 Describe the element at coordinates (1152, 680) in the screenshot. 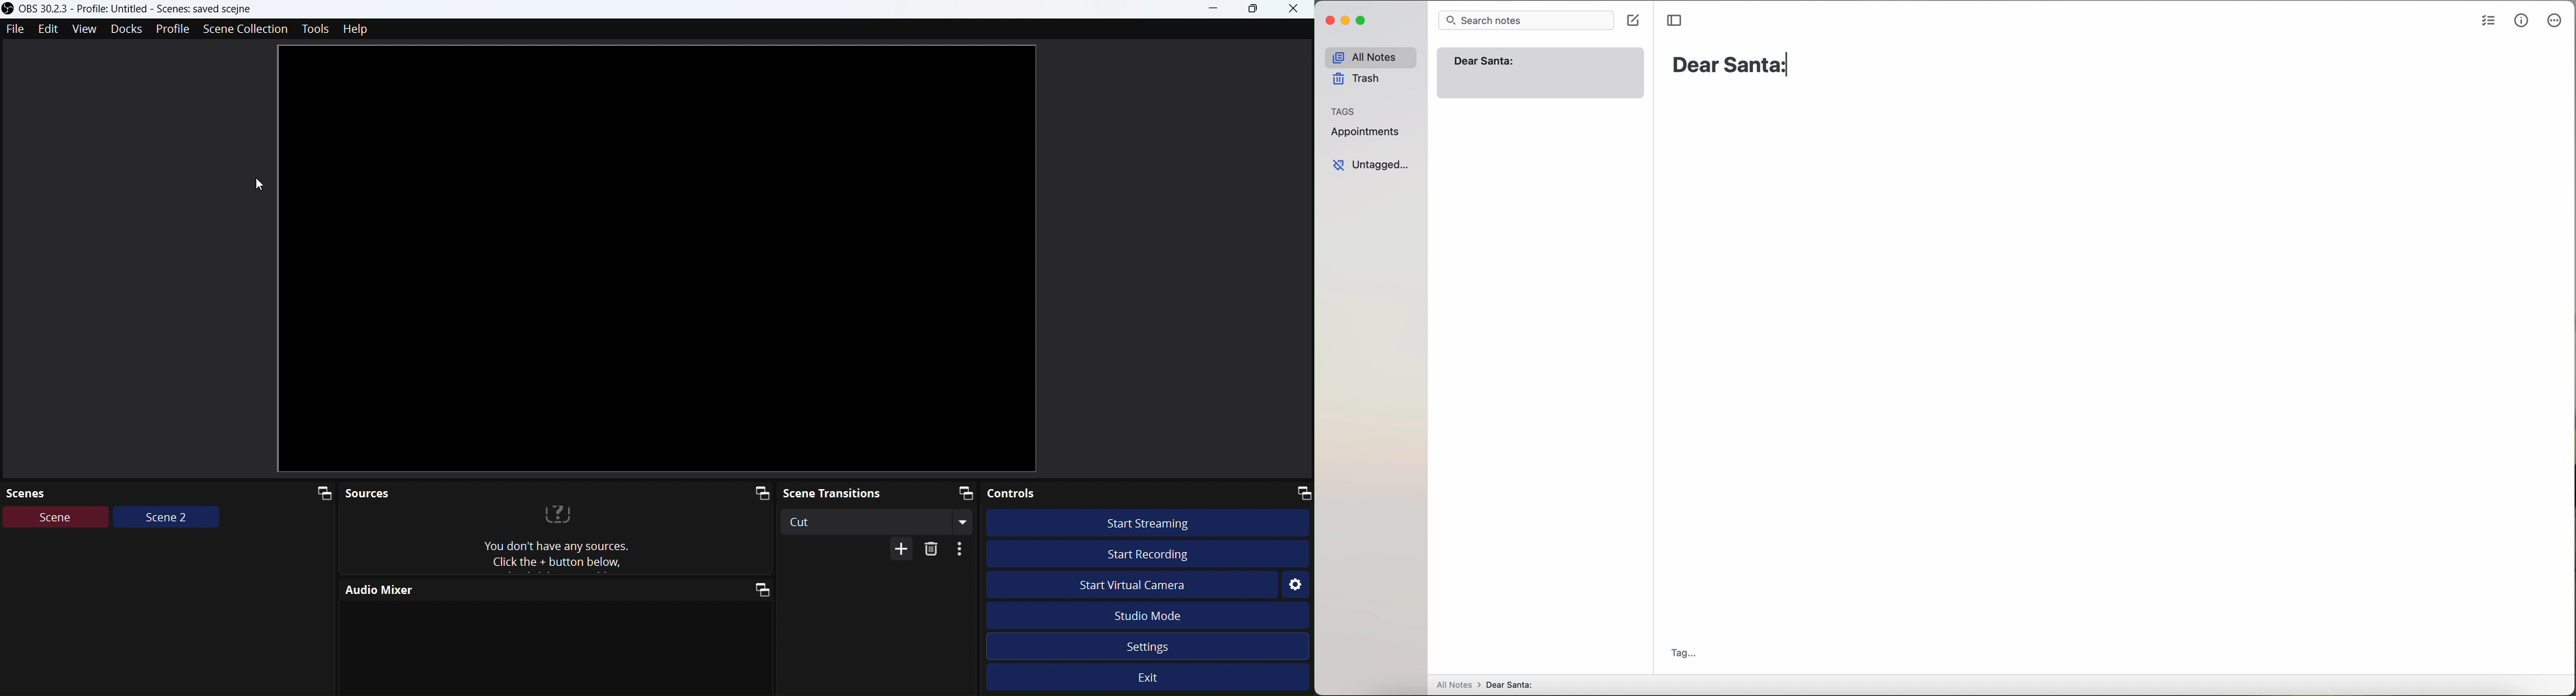

I see `Exit` at that location.